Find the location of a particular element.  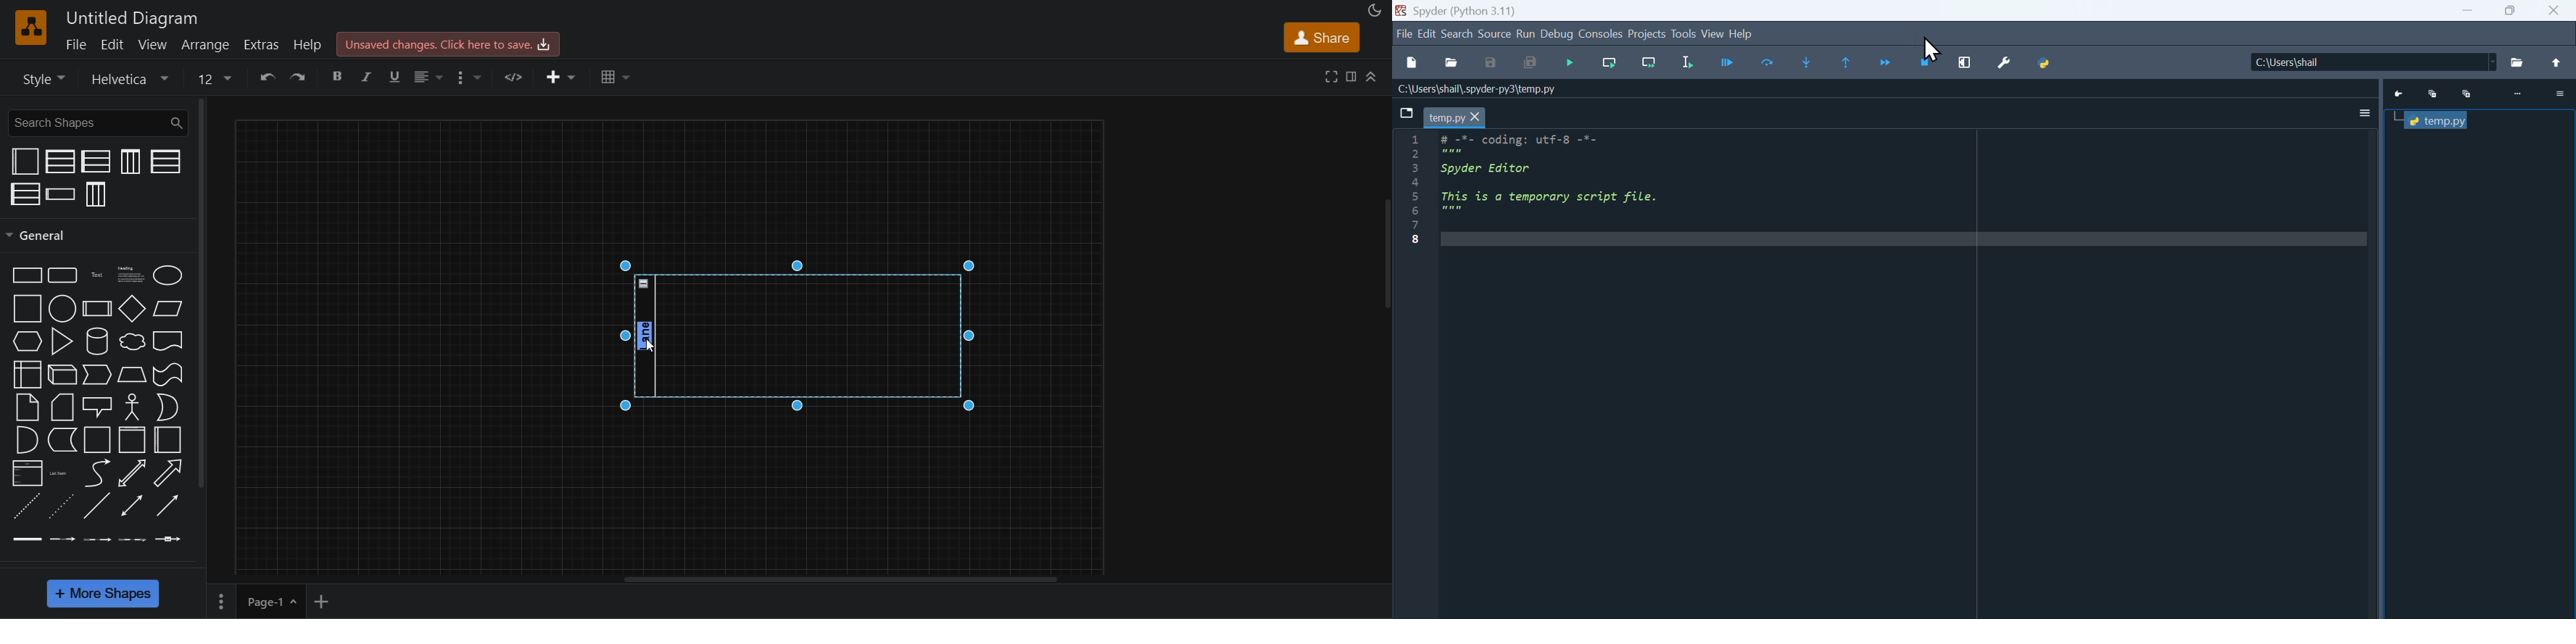

circle is located at coordinates (62, 308).